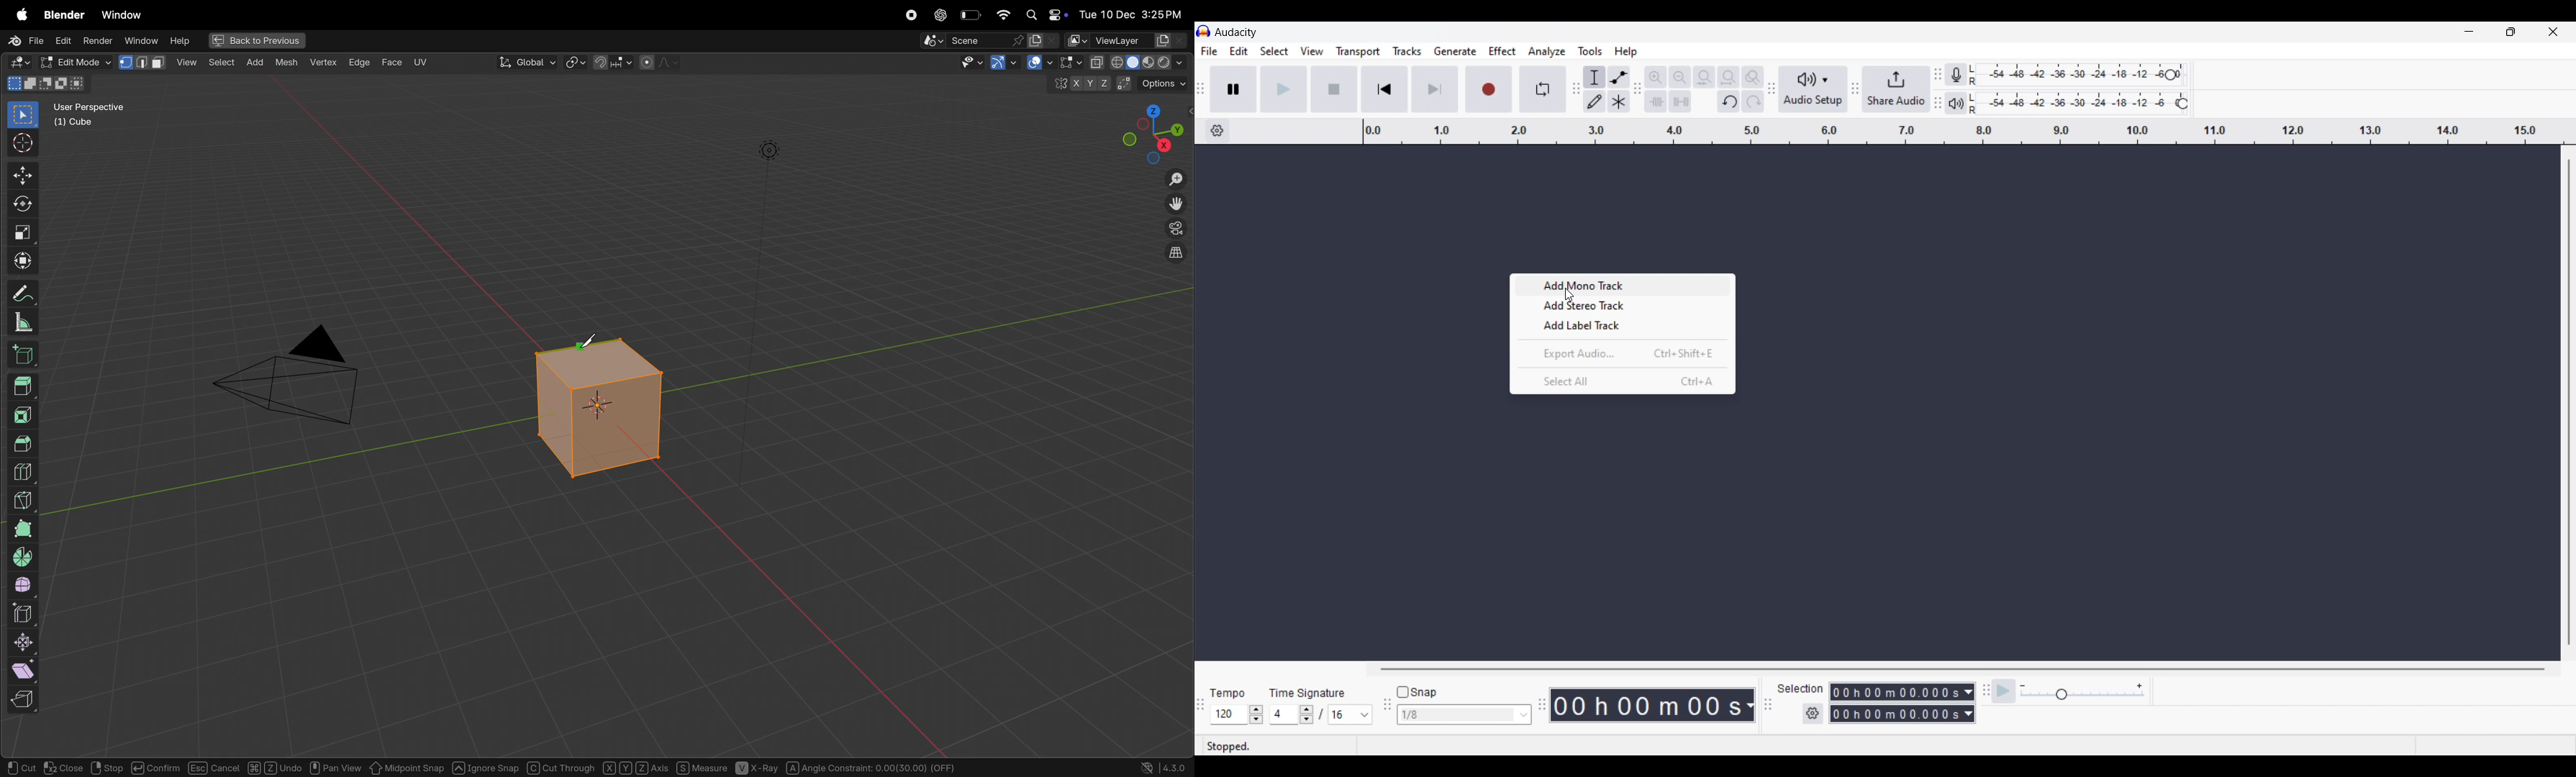  I want to click on Add Stereo Track, so click(1620, 308).